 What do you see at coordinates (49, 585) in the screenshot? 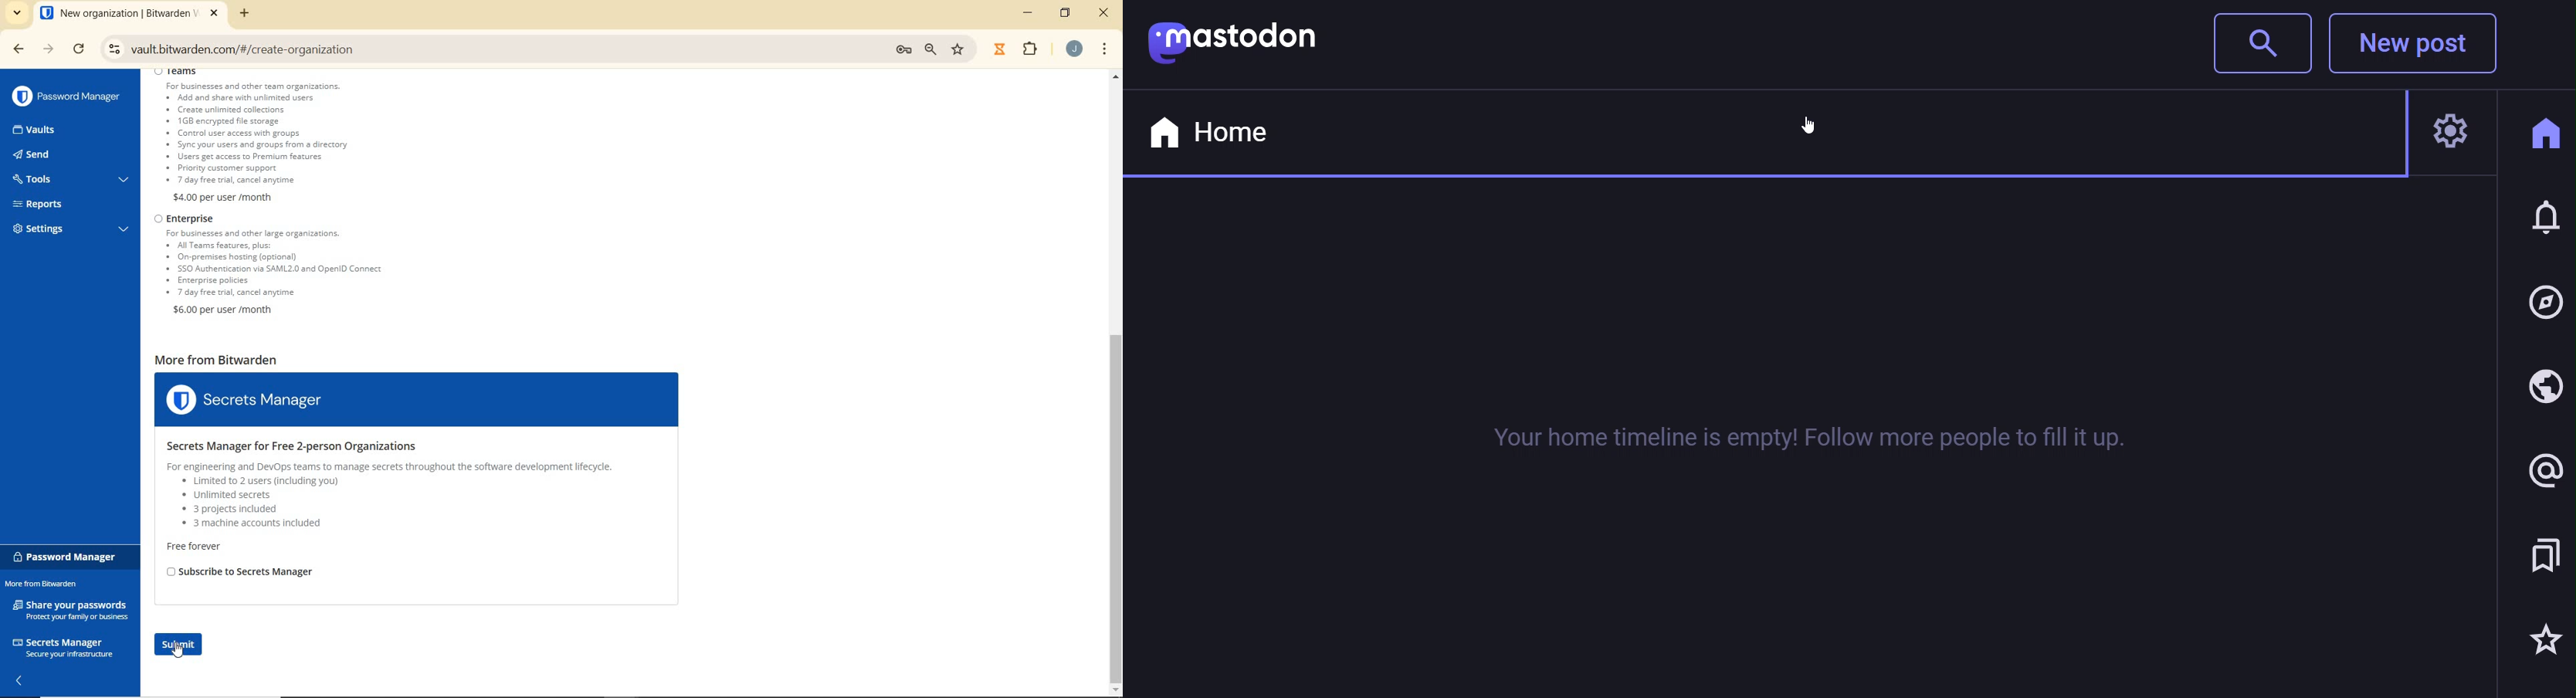
I see `more from bitwarden` at bounding box center [49, 585].